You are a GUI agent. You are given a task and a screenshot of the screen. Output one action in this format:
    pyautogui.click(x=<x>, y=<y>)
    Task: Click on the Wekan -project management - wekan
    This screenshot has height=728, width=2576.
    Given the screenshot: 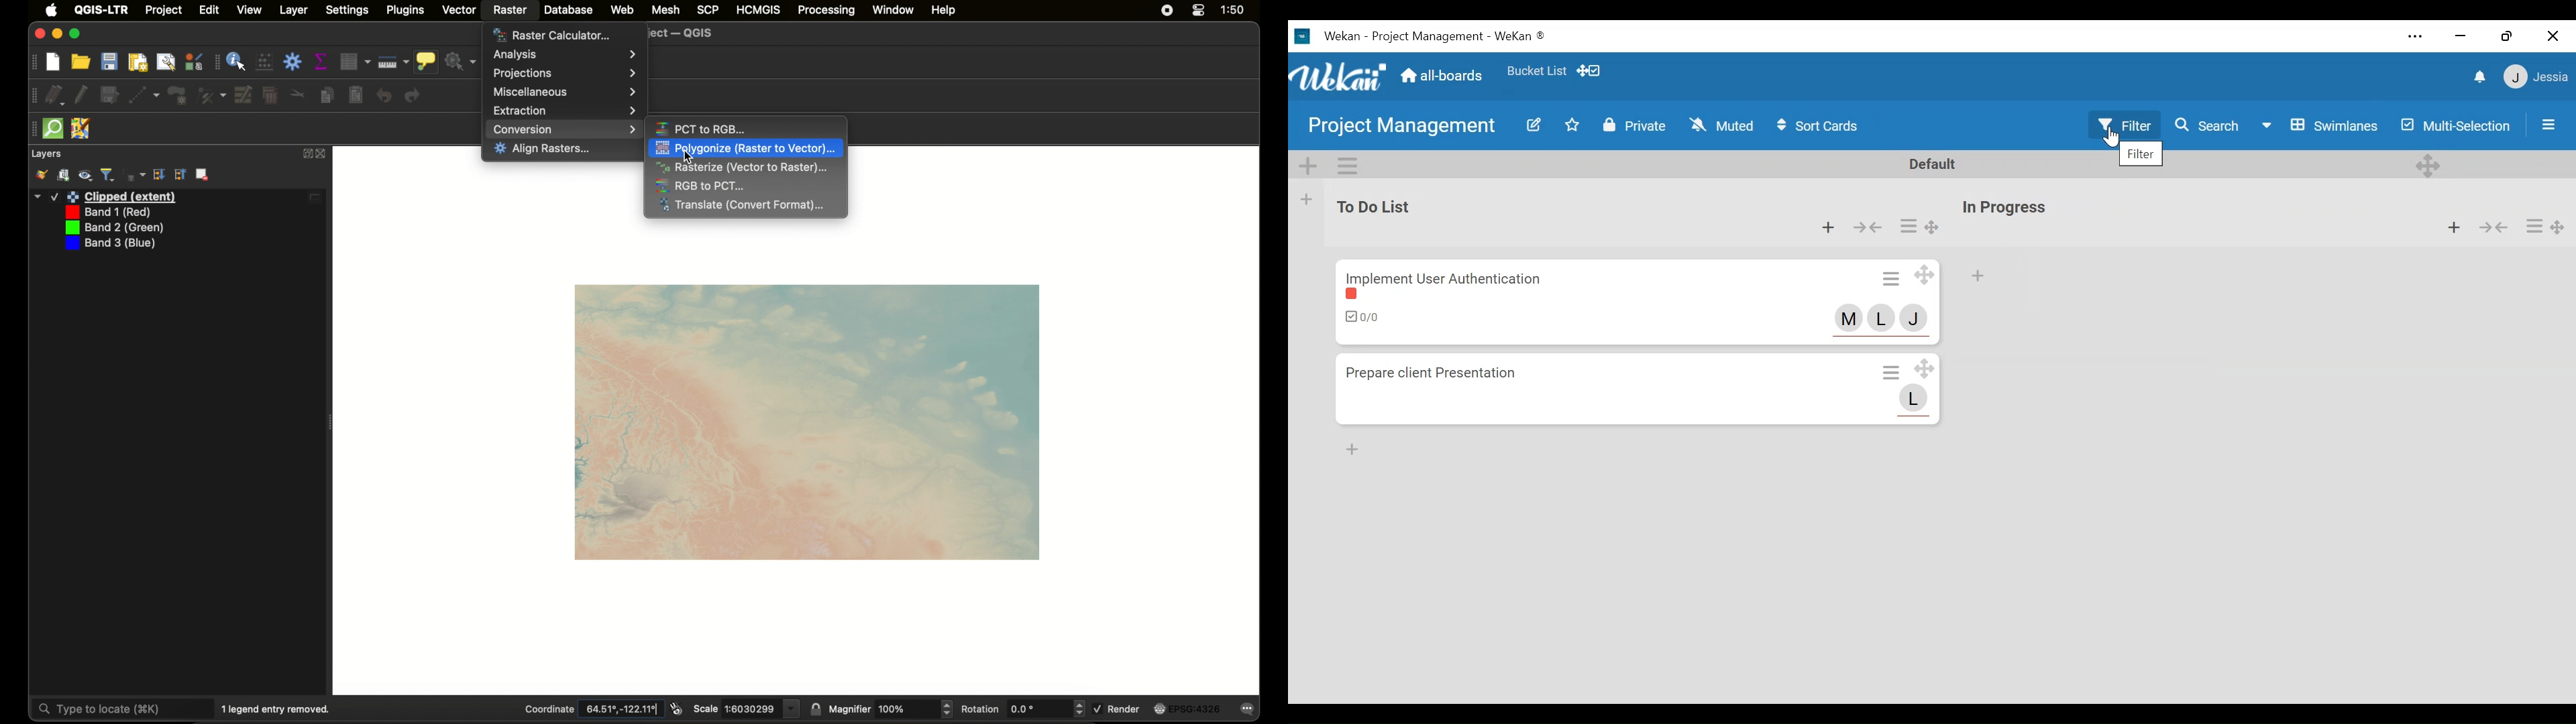 What is the action you would take?
    pyautogui.click(x=1448, y=36)
    